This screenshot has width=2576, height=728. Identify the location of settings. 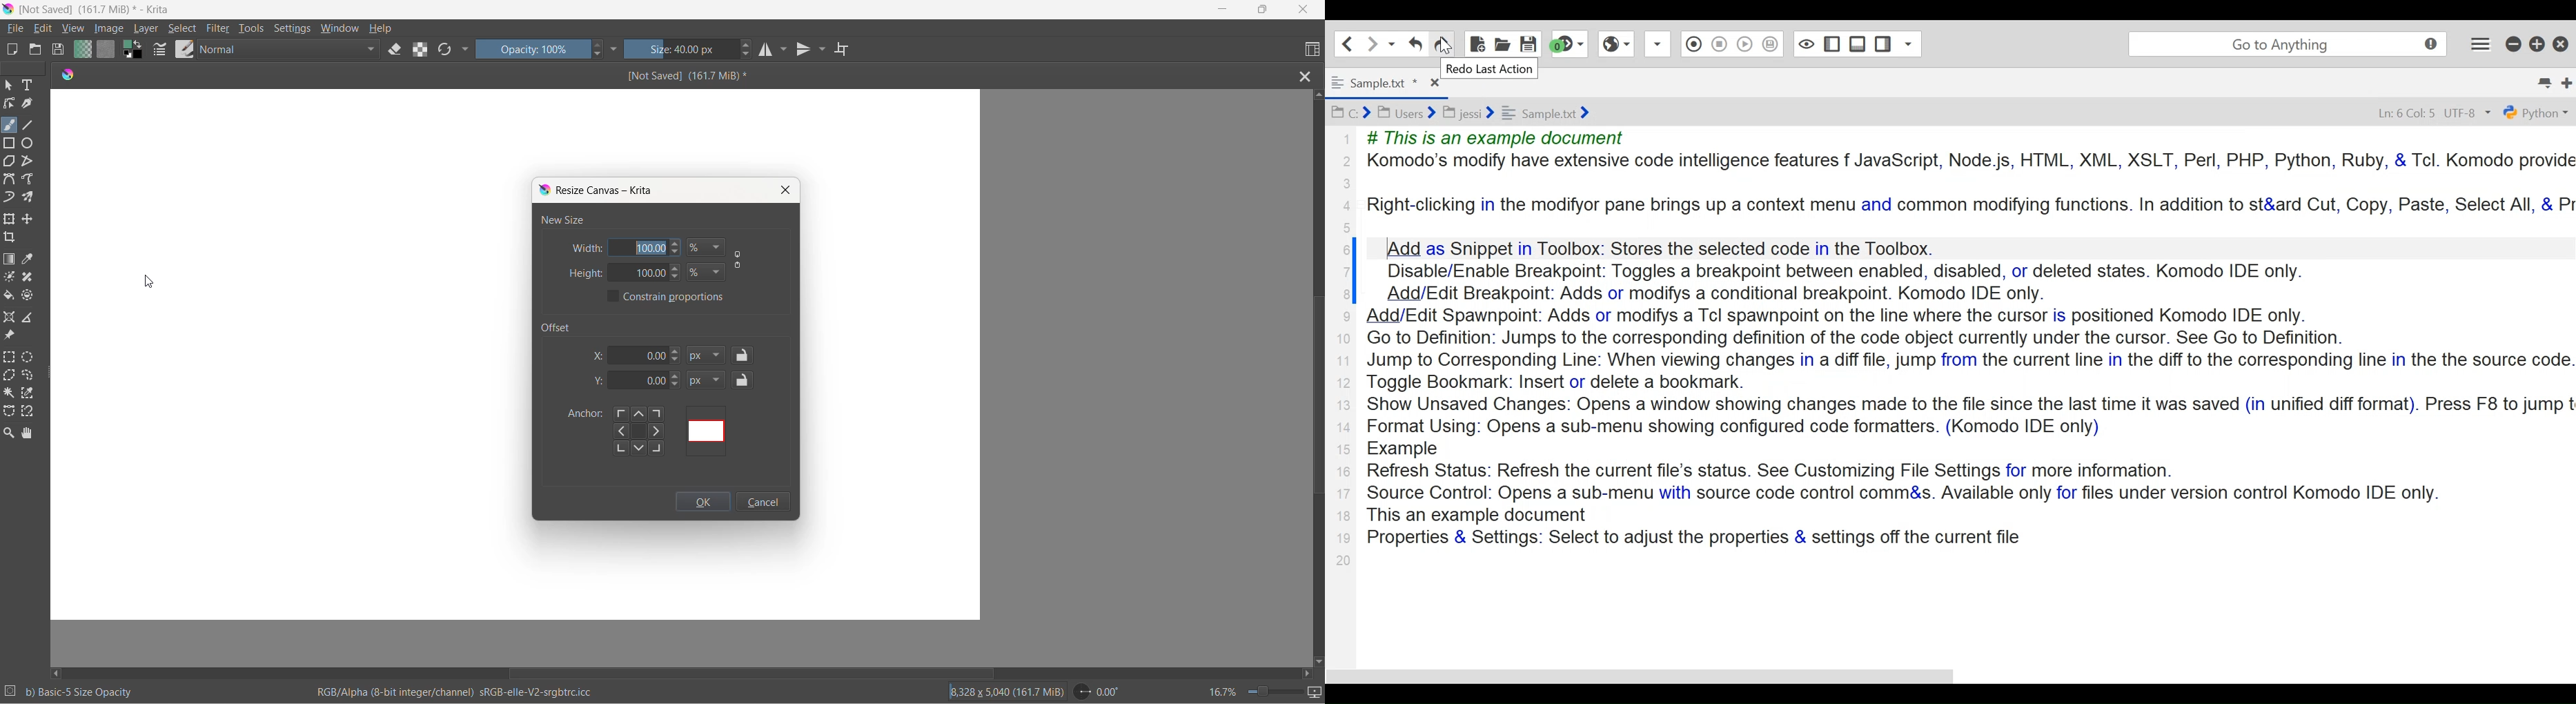
(295, 30).